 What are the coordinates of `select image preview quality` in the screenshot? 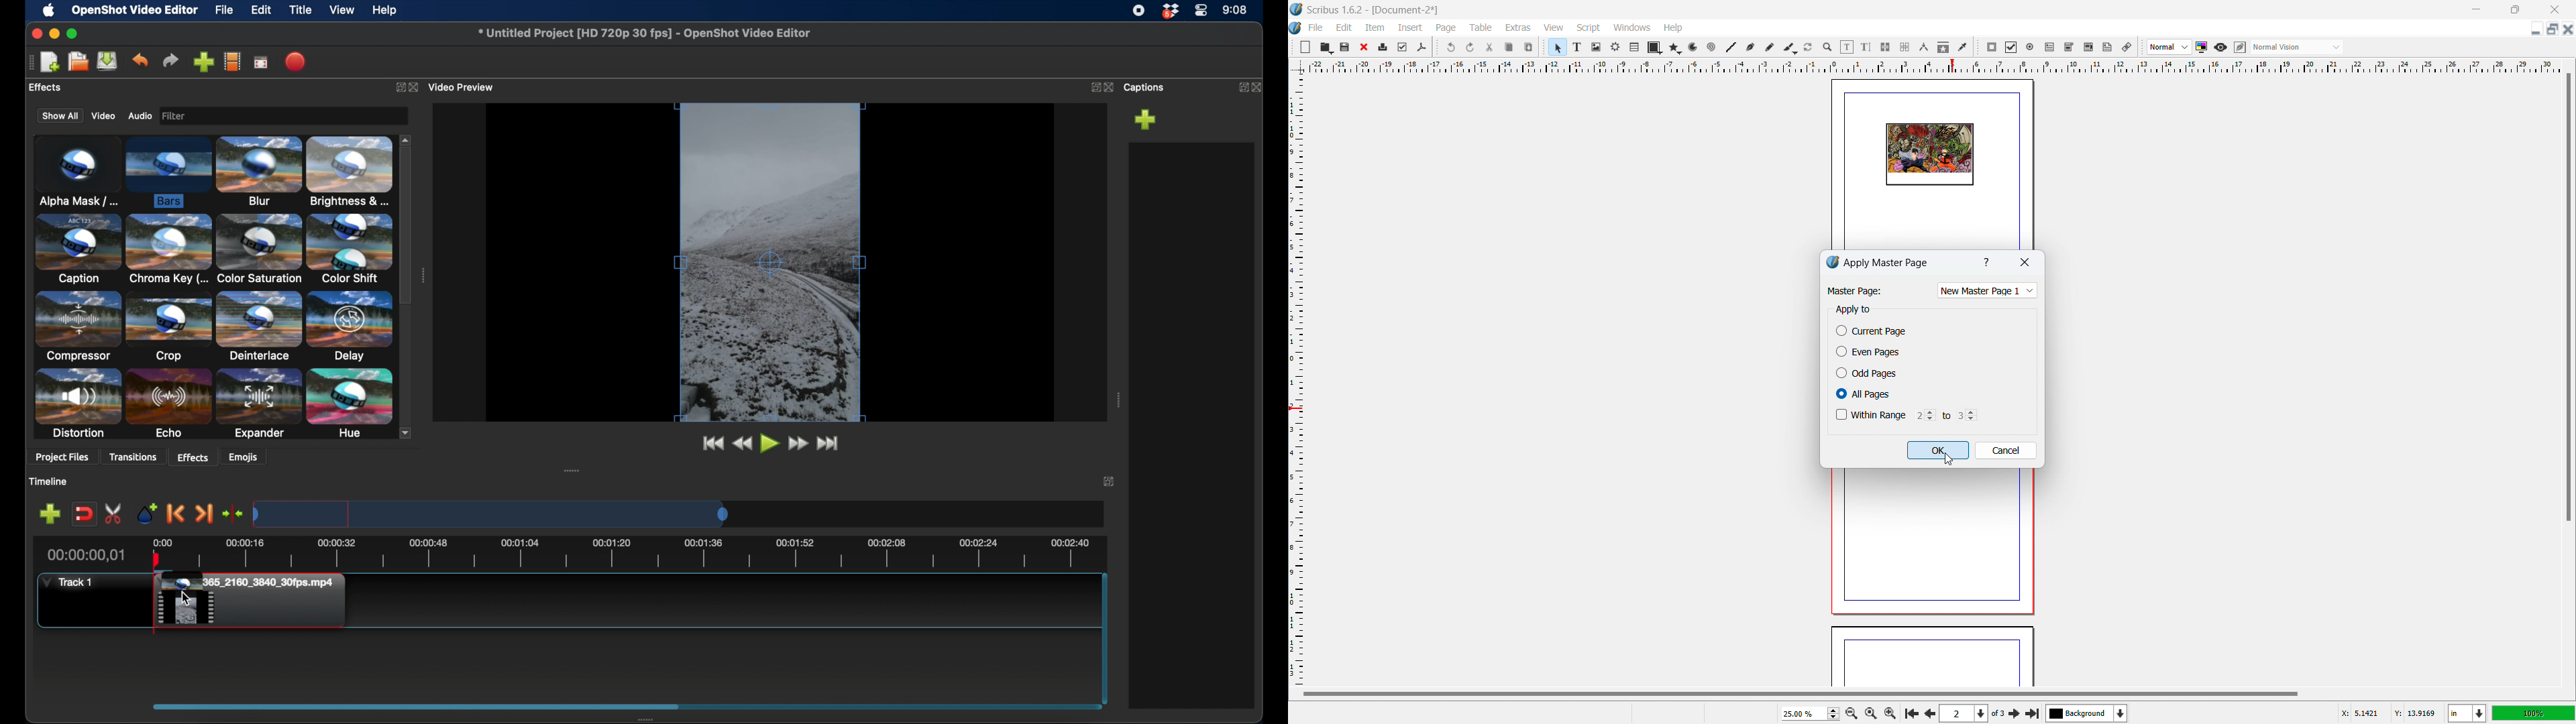 It's located at (2169, 47).